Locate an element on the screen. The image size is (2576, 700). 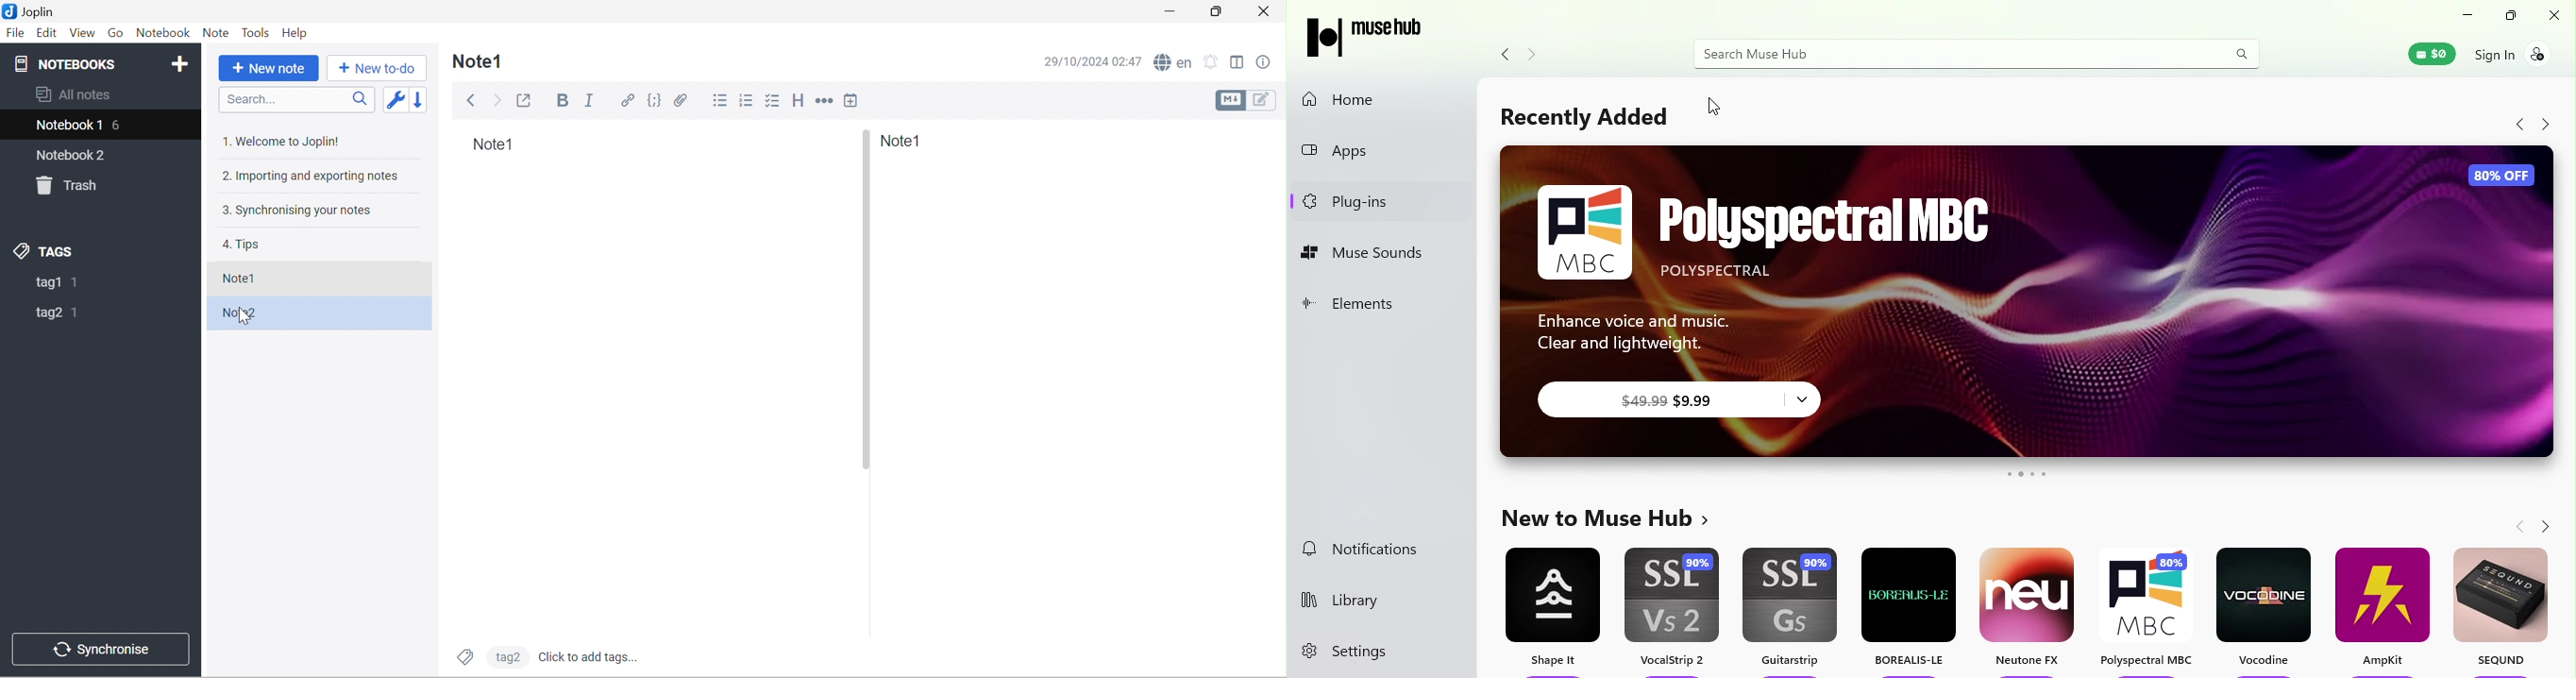
Help is located at coordinates (300, 34).